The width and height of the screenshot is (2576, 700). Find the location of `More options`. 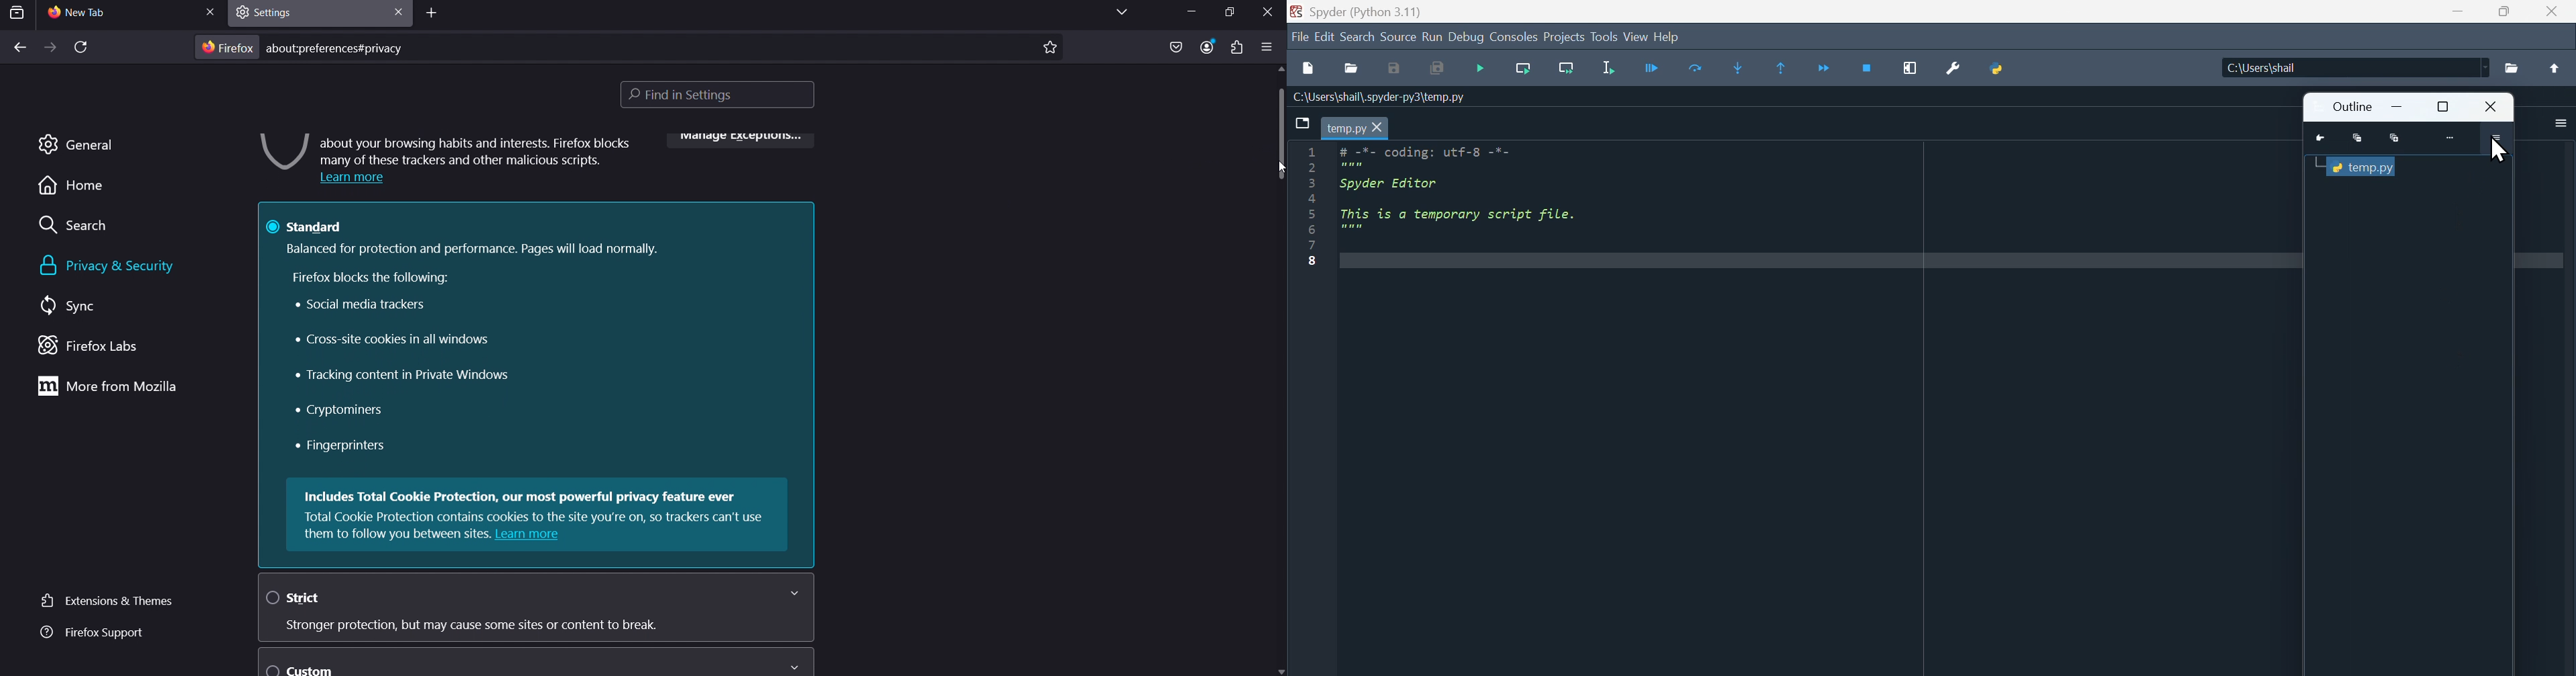

More options is located at coordinates (2495, 136).